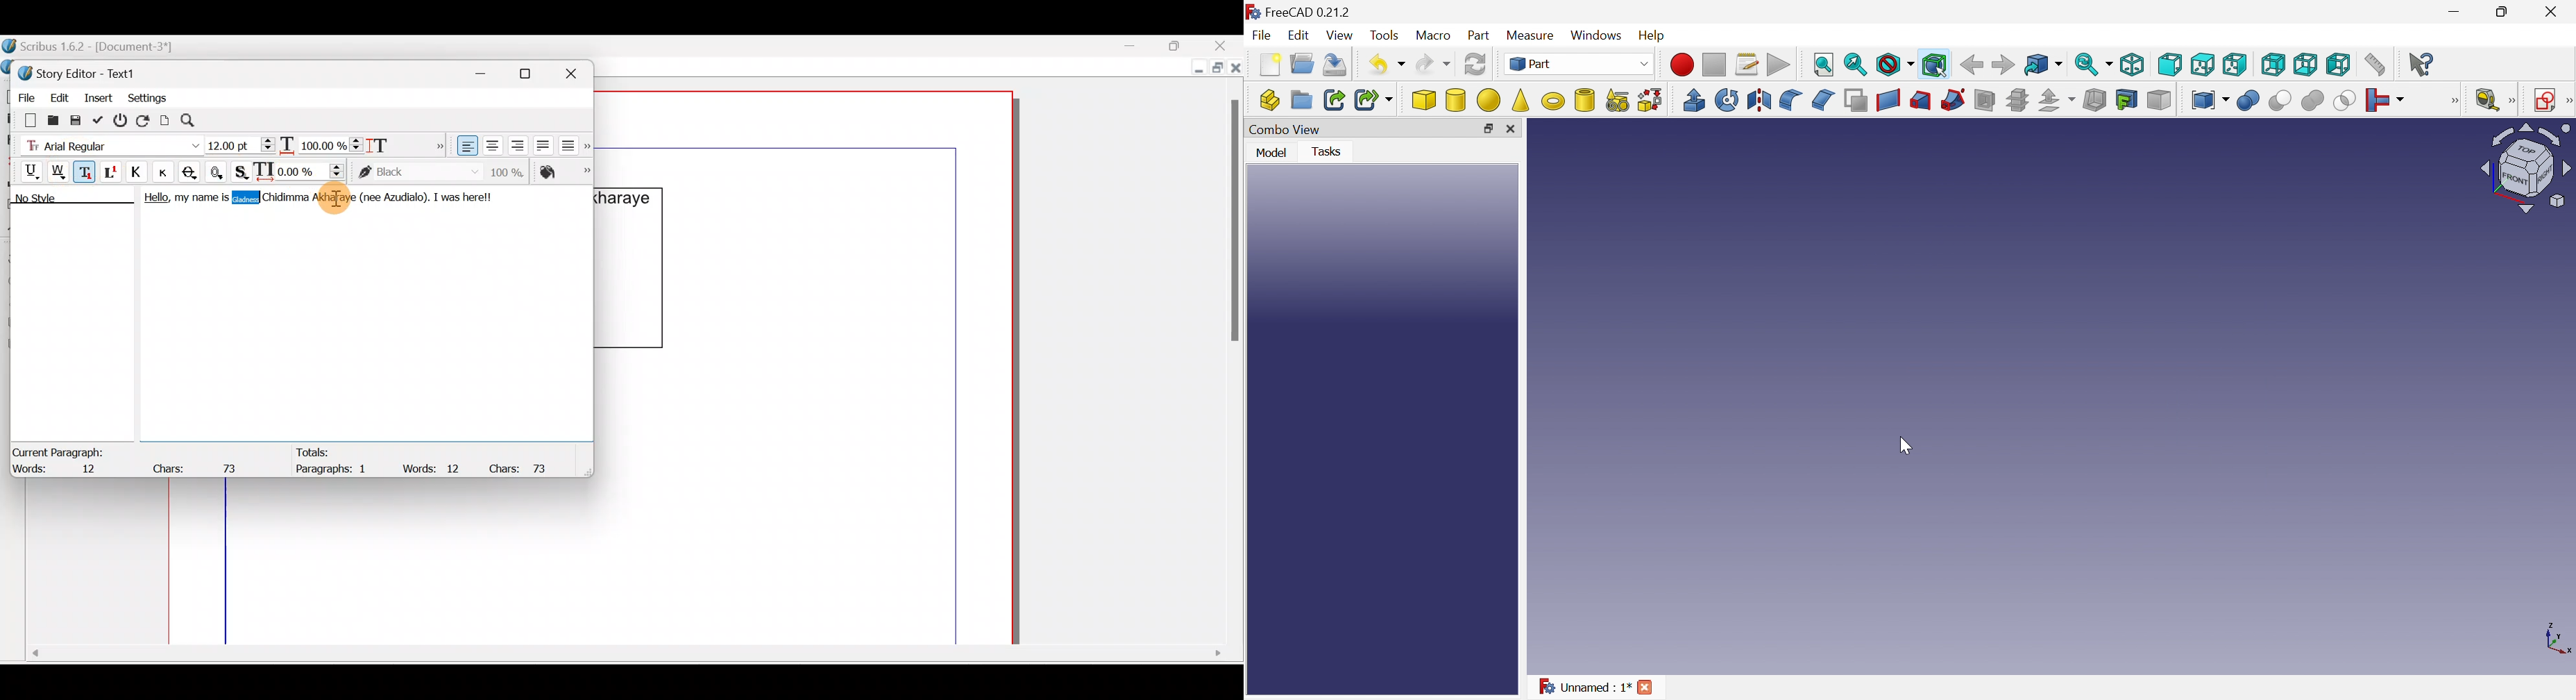  Describe the element at coordinates (1182, 45) in the screenshot. I see `Maximize` at that location.